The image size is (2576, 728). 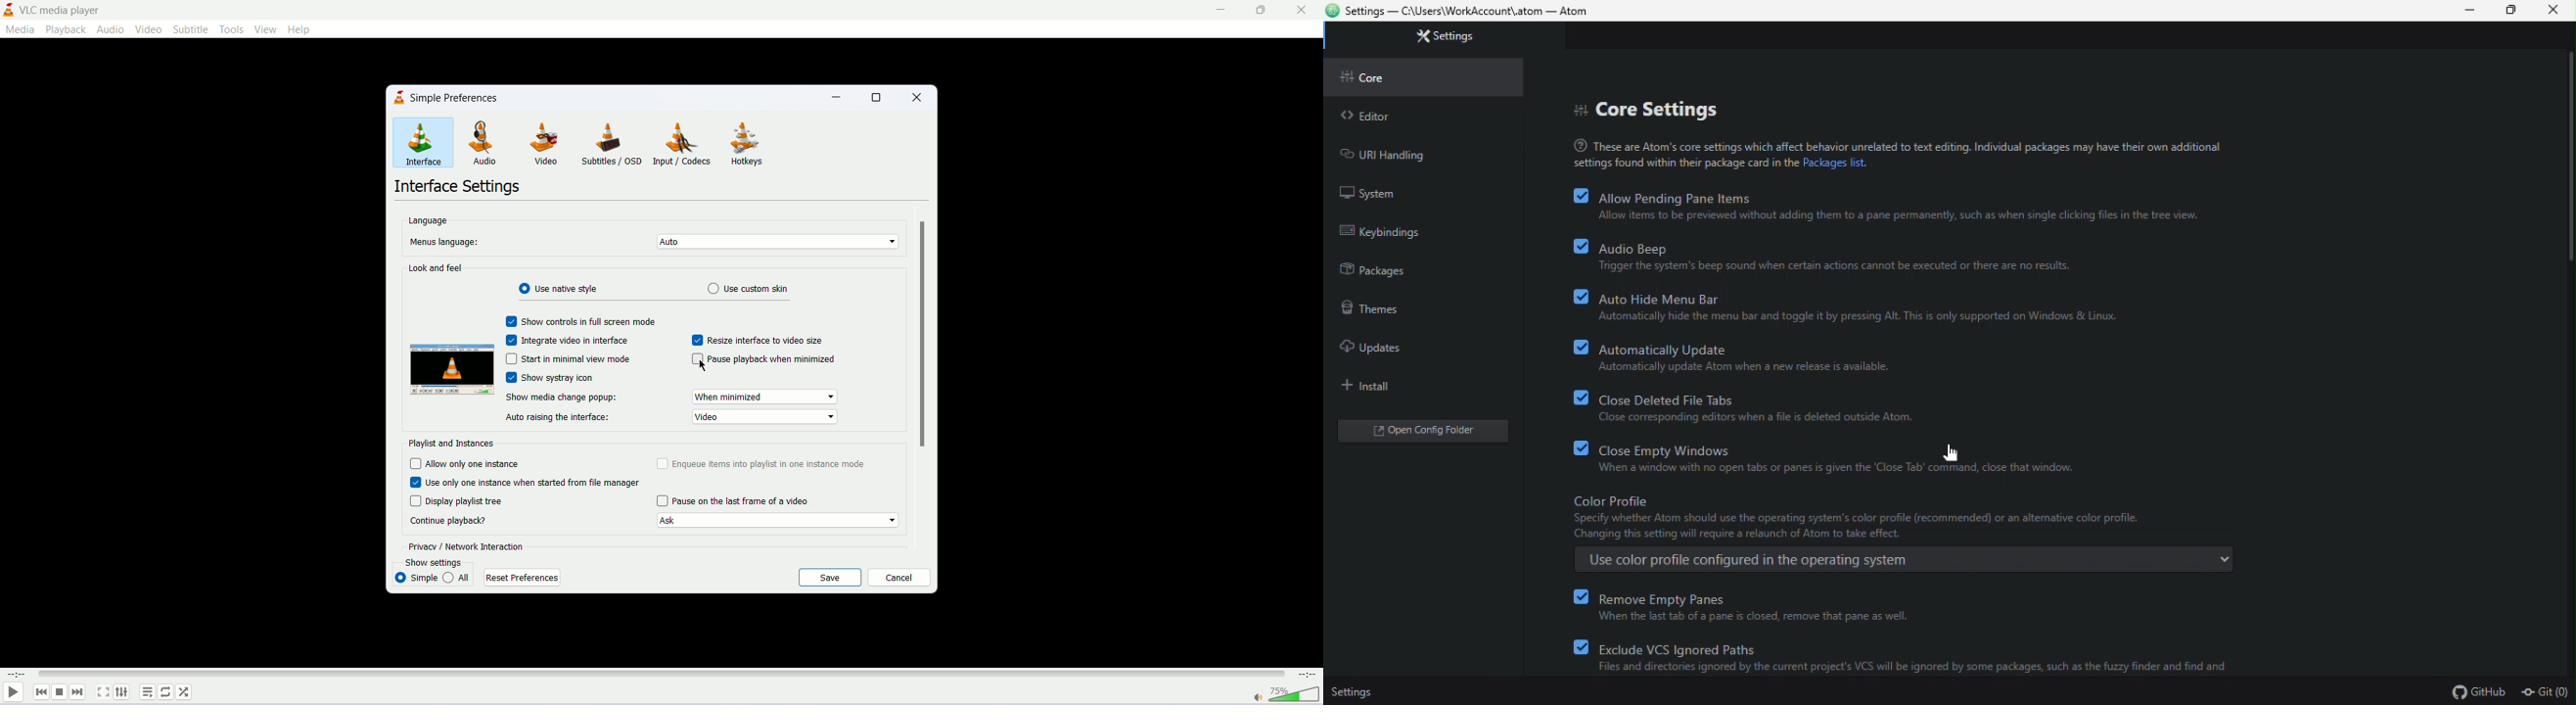 I want to click on URL handling, so click(x=1418, y=152).